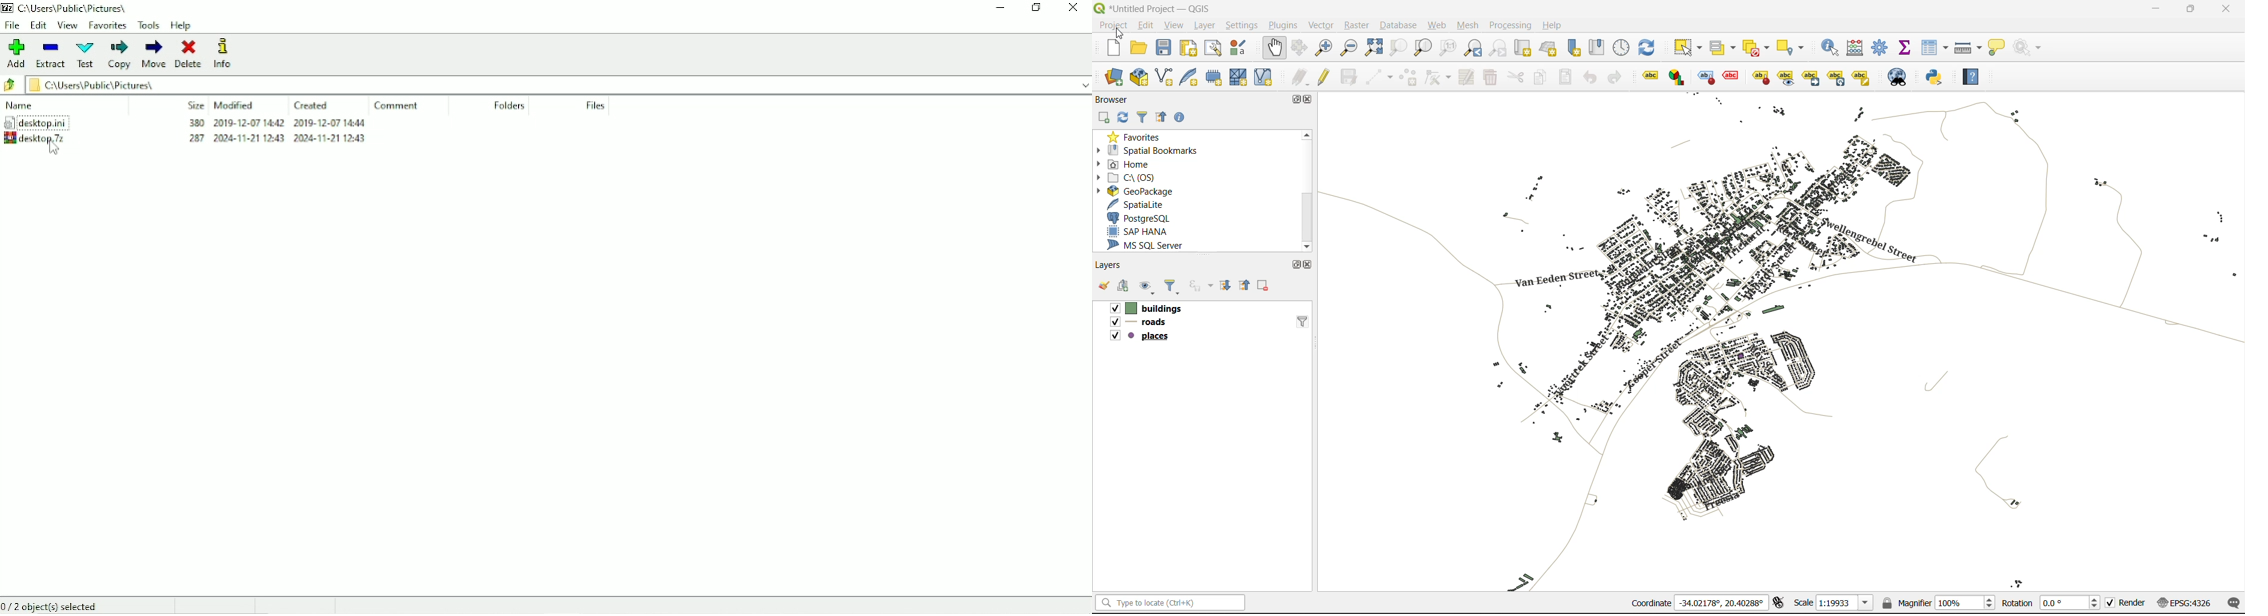 The height and width of the screenshot is (616, 2268). I want to click on pan selection, so click(1300, 47).